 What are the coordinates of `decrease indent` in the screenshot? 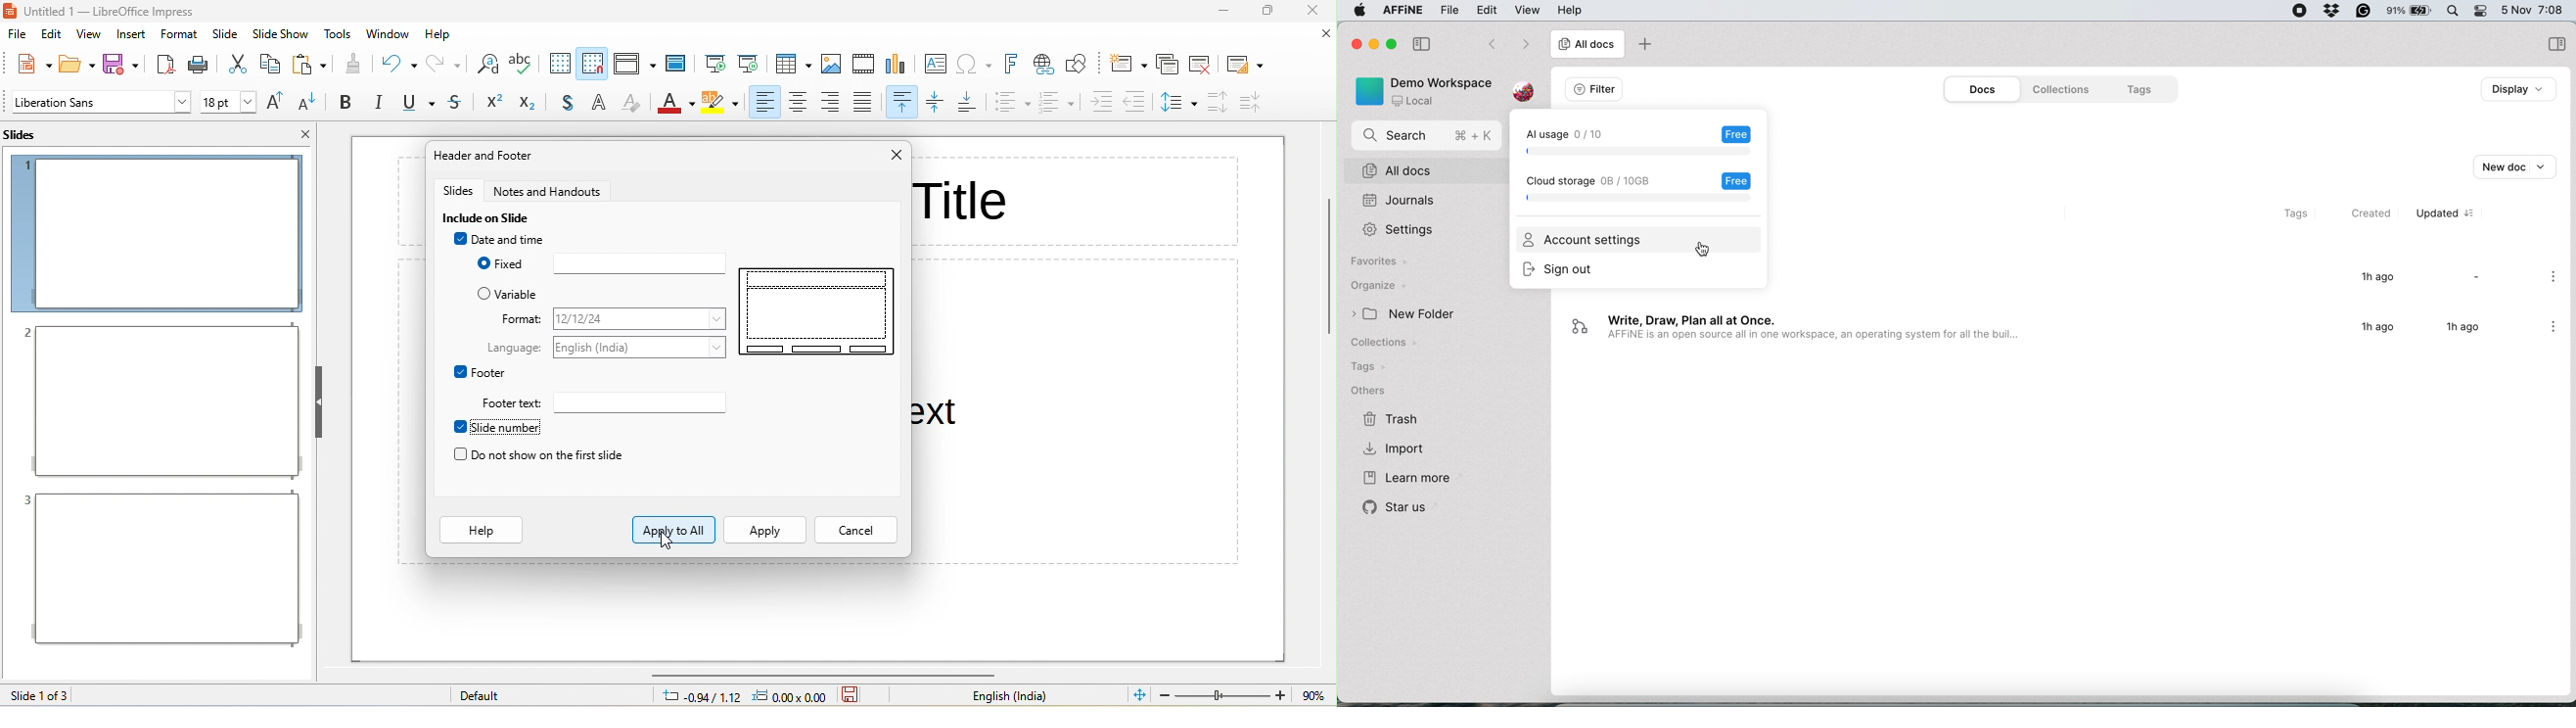 It's located at (1139, 101).